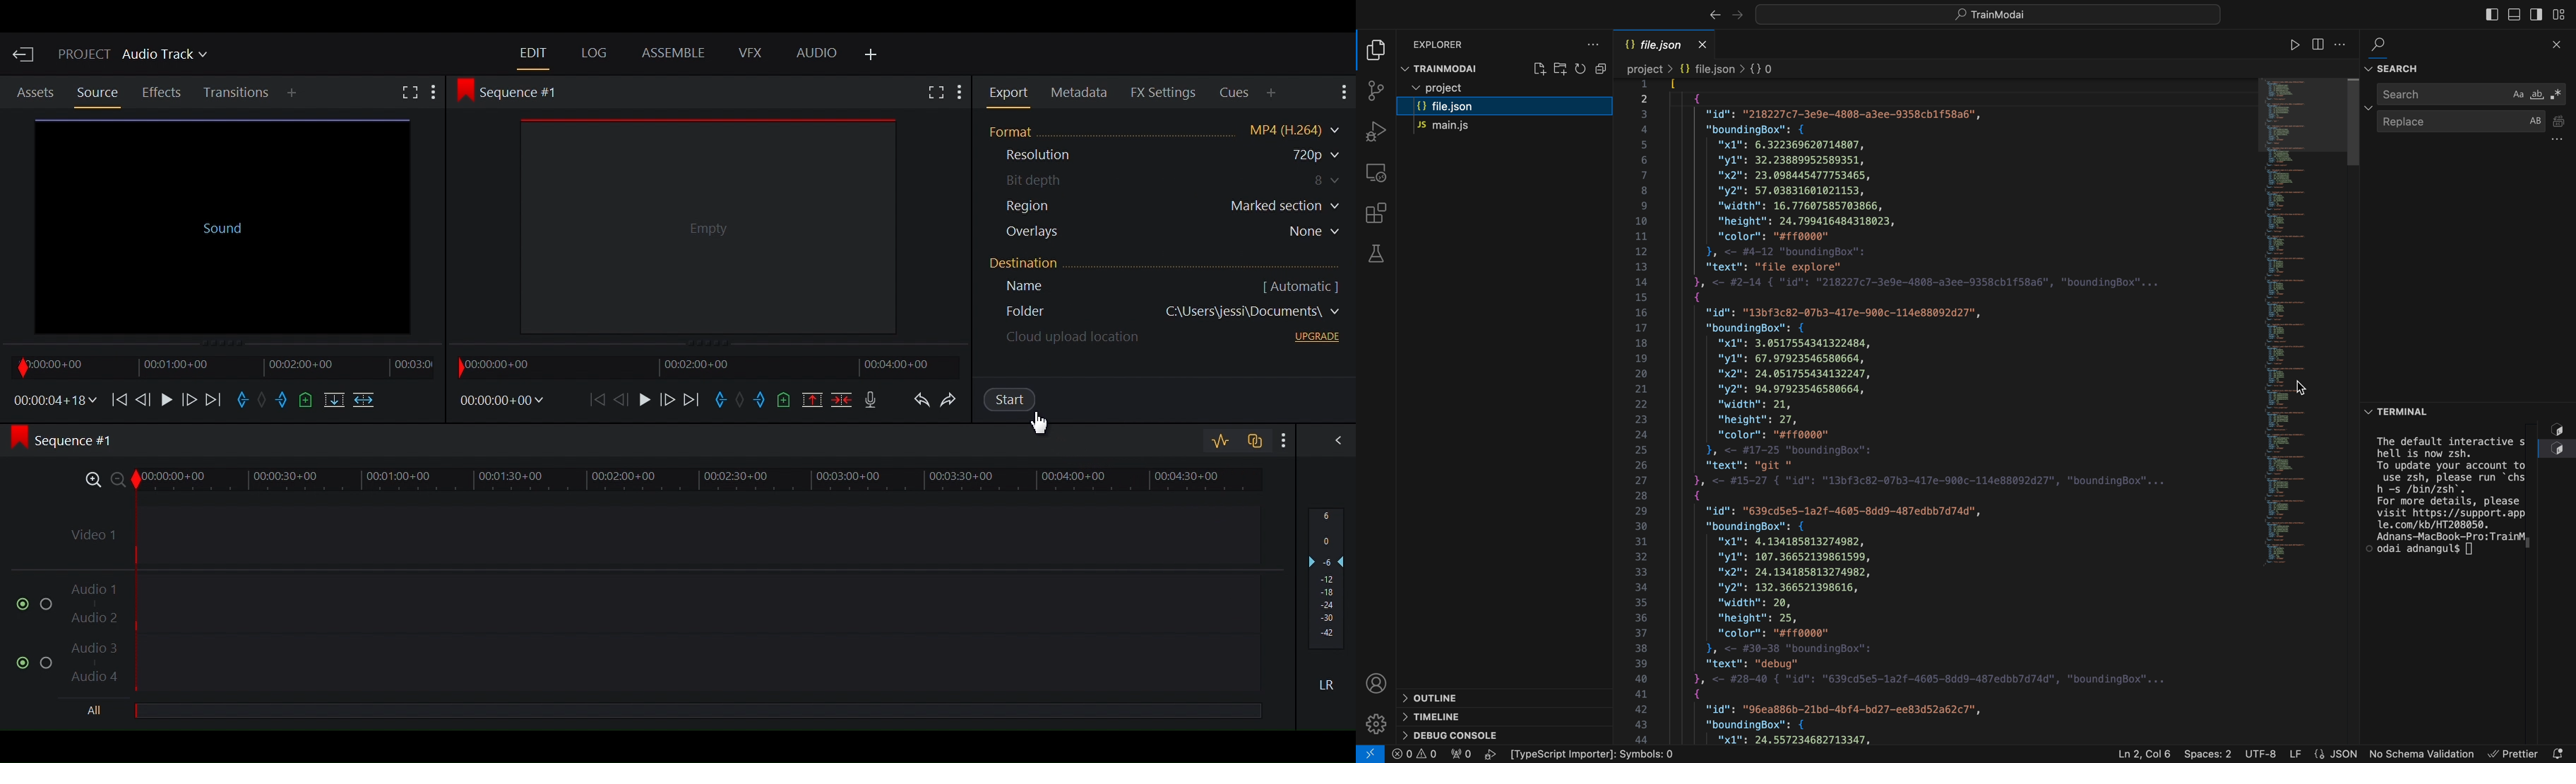  I want to click on Upgrade, so click(1313, 339).